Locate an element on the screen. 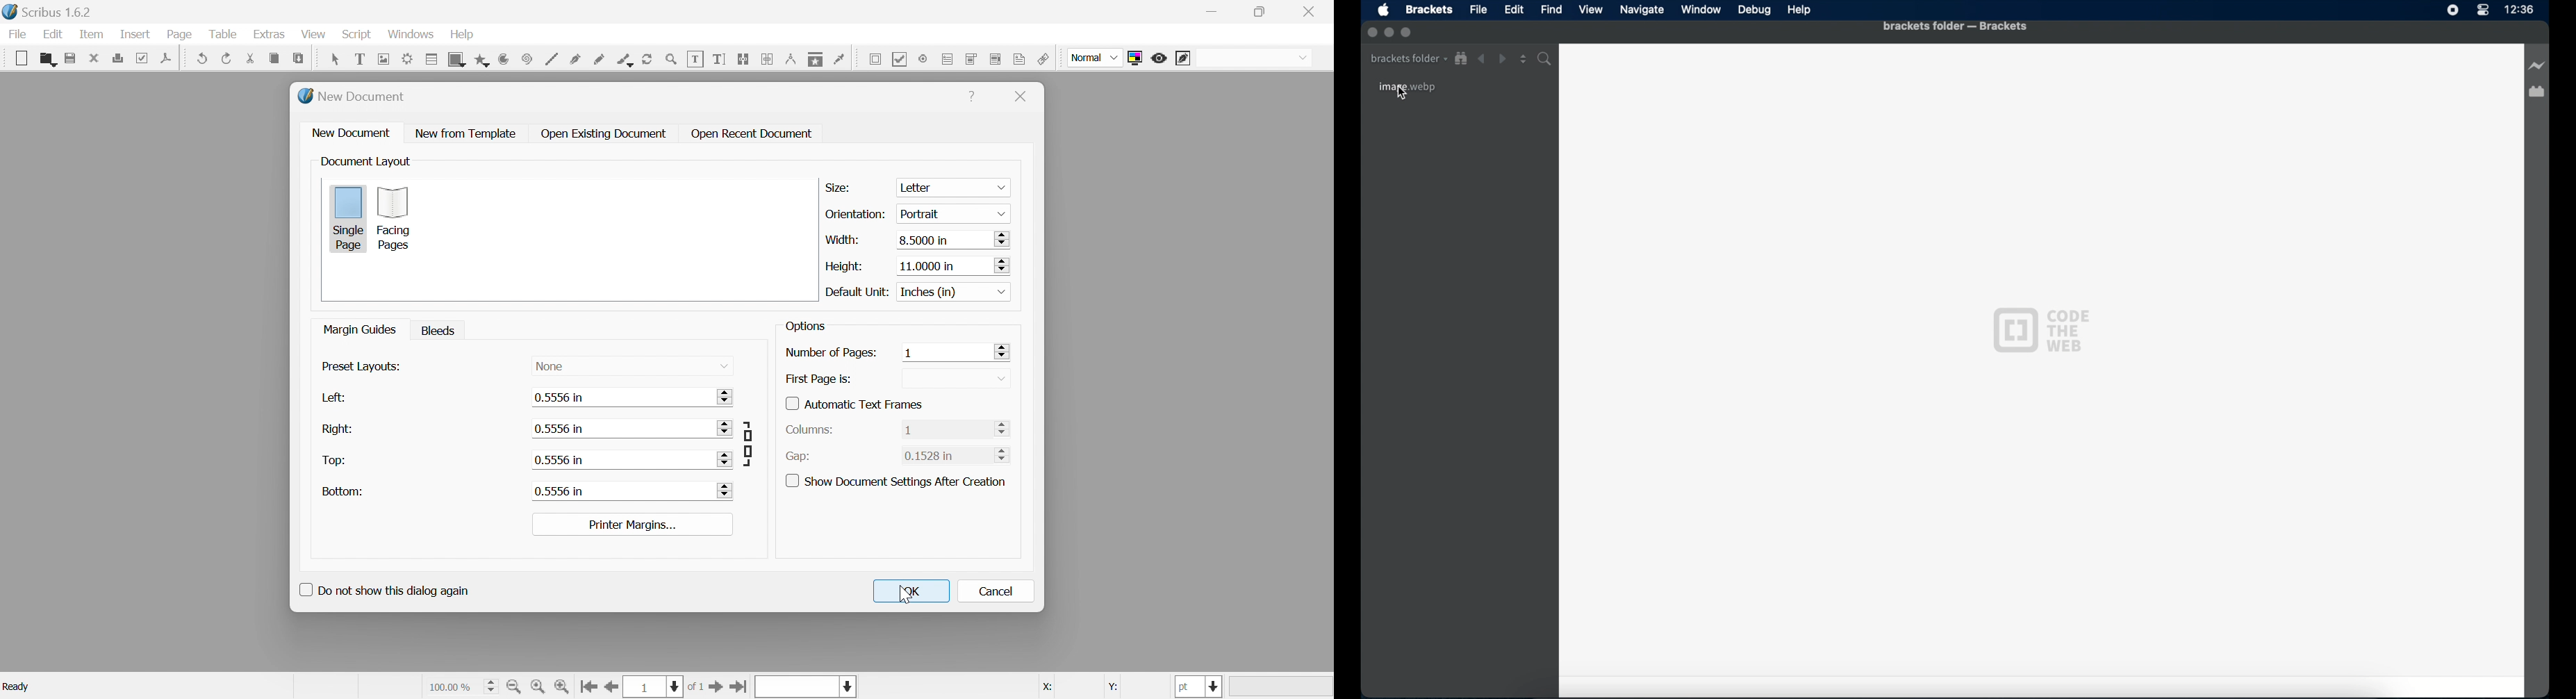  number of pages is located at coordinates (825, 352).